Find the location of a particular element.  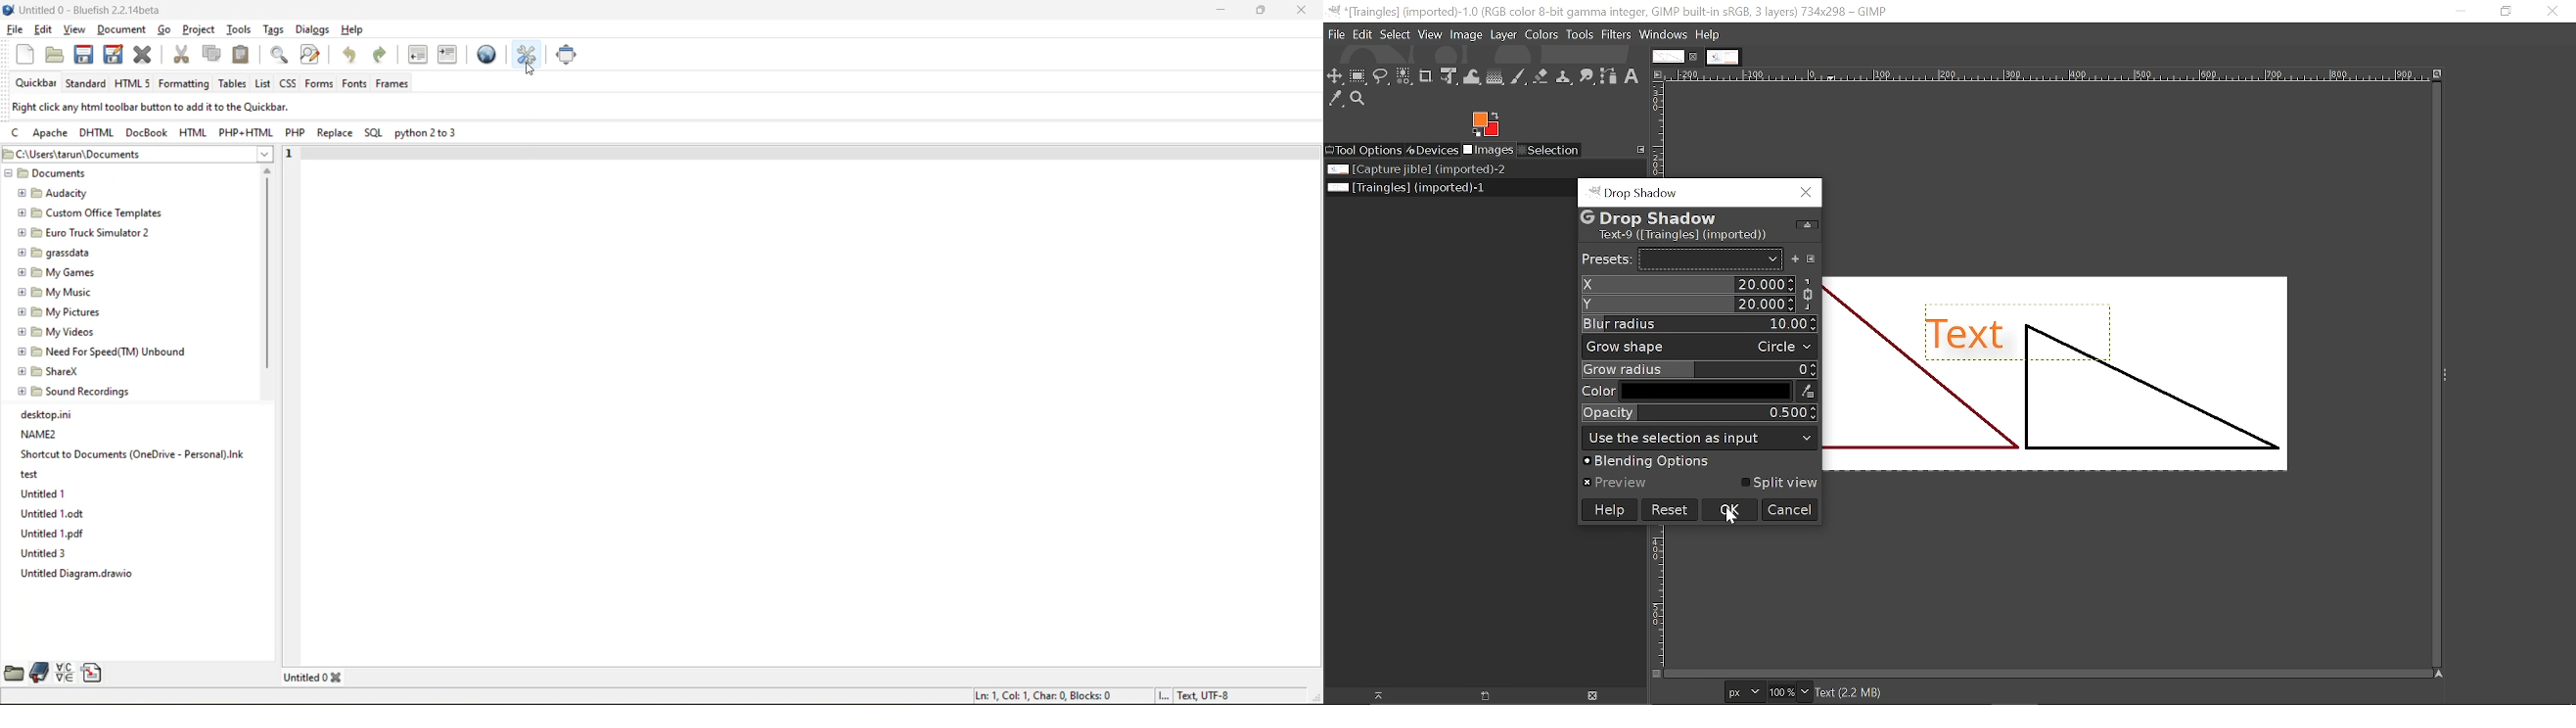

tools is located at coordinates (240, 29).